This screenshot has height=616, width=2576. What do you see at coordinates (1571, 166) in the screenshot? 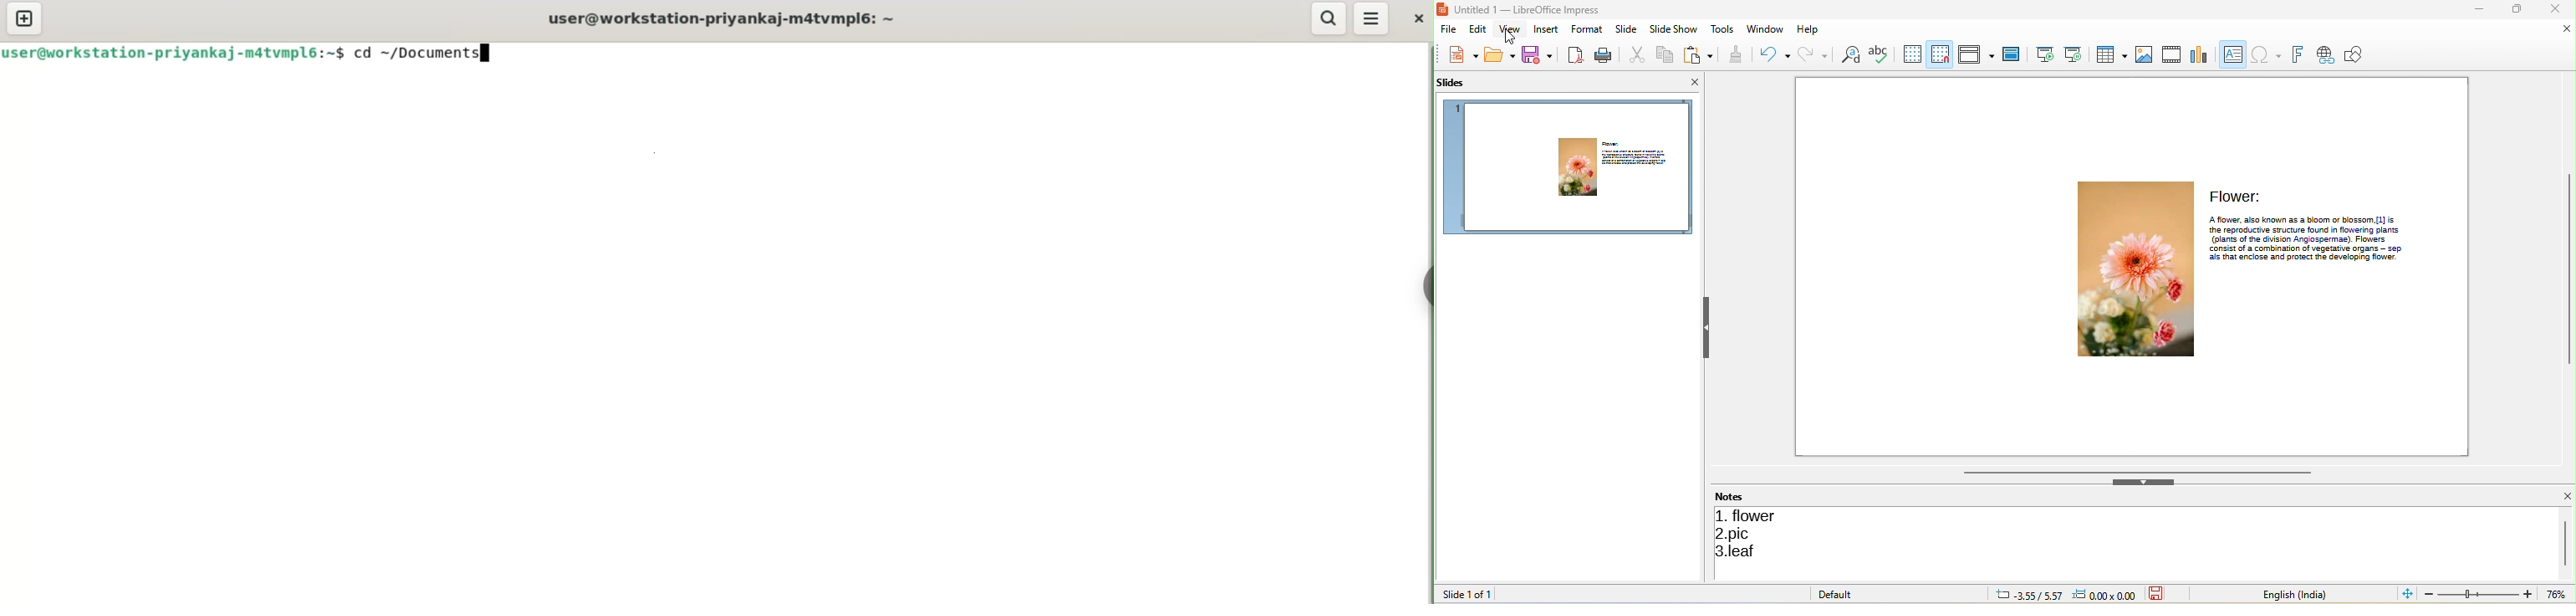
I see `slide 1` at bounding box center [1571, 166].